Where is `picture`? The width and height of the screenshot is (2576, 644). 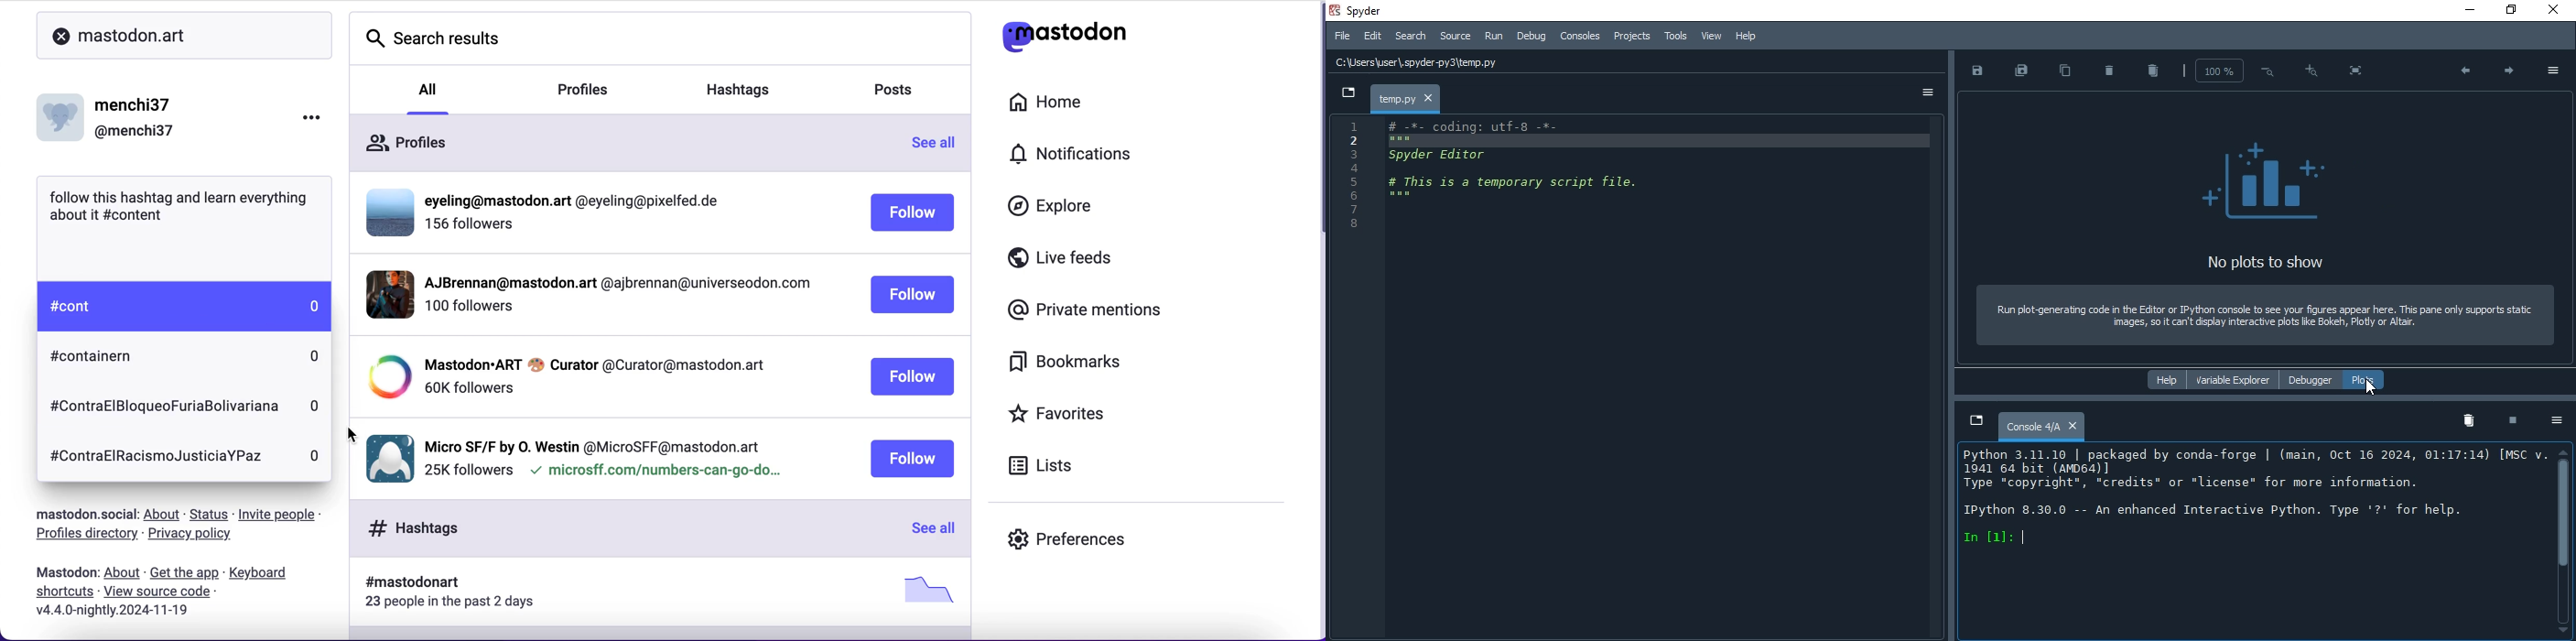
picture is located at coordinates (924, 589).